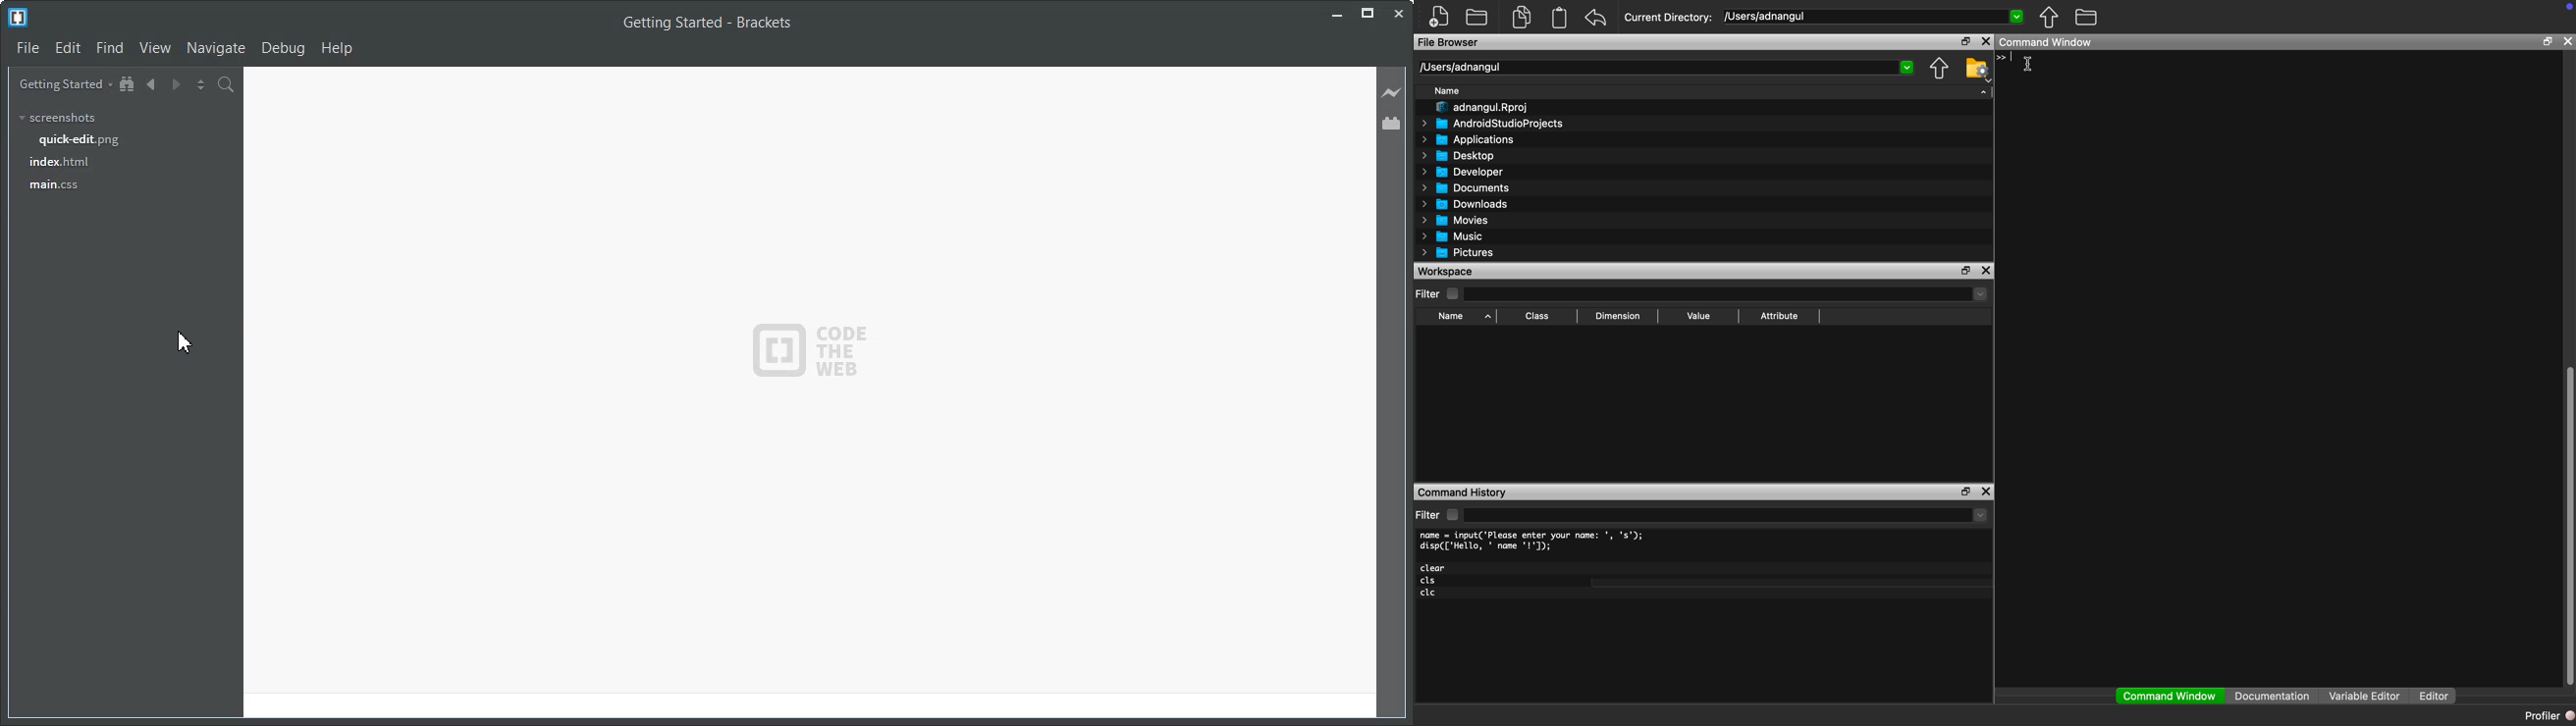  I want to click on View, so click(156, 48).